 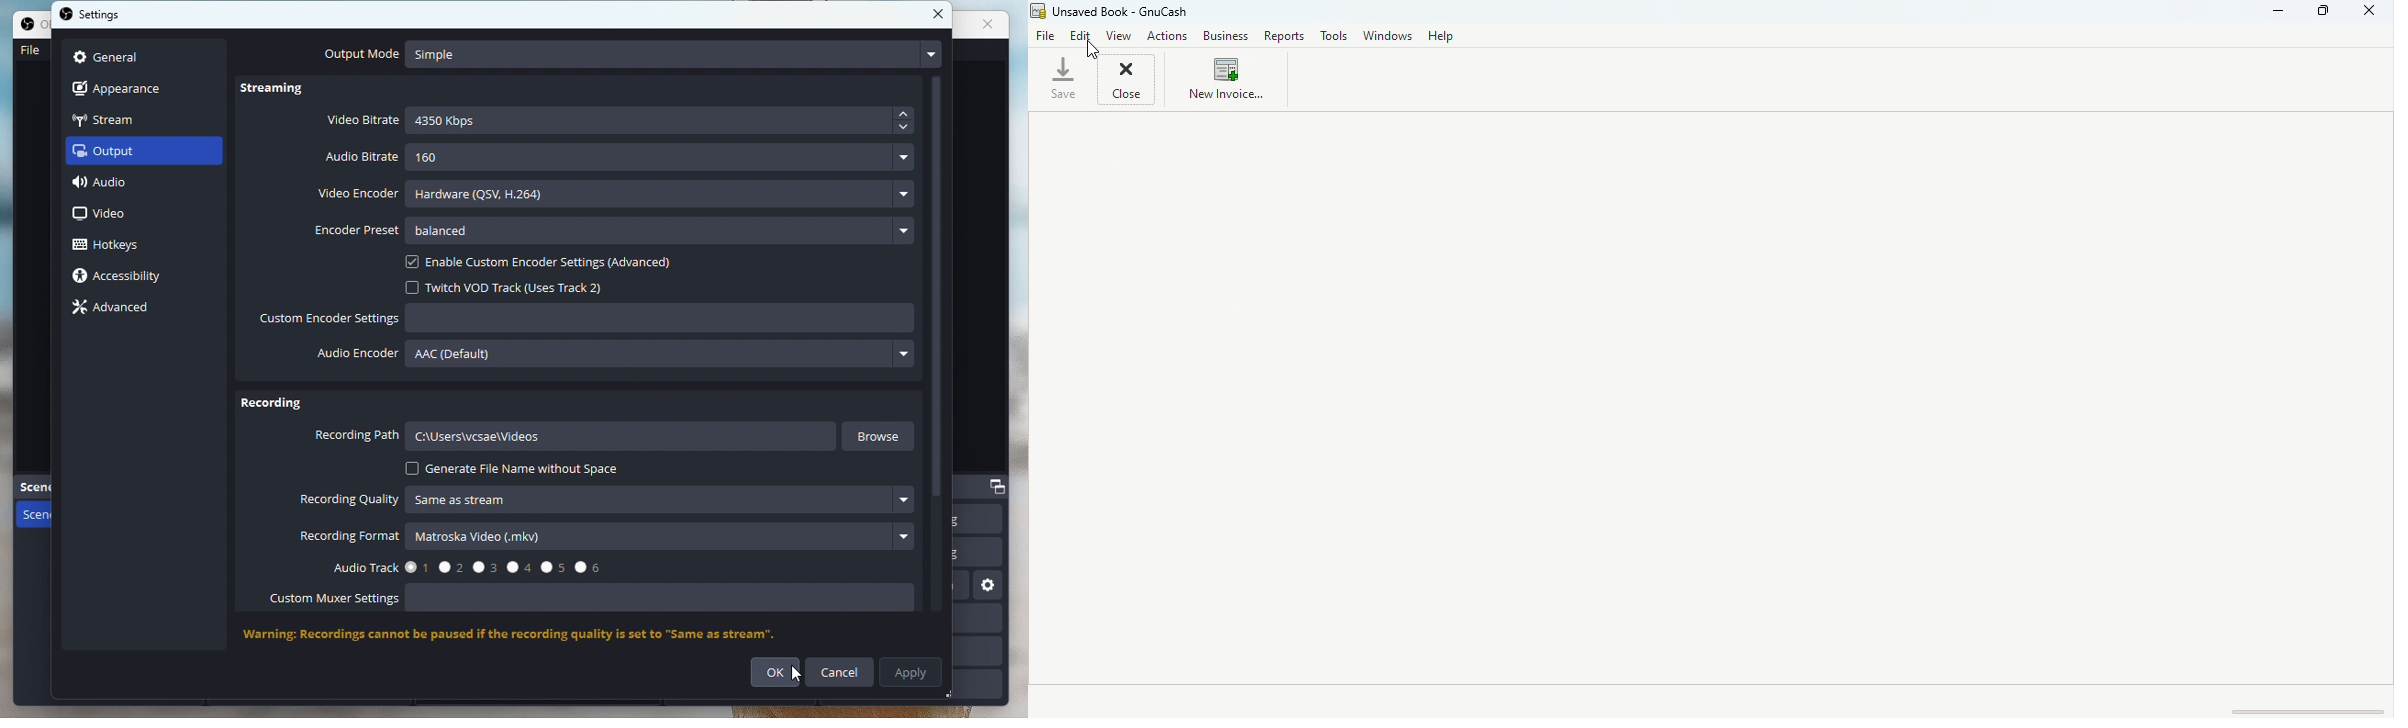 I want to click on Advance, so click(x=118, y=308).